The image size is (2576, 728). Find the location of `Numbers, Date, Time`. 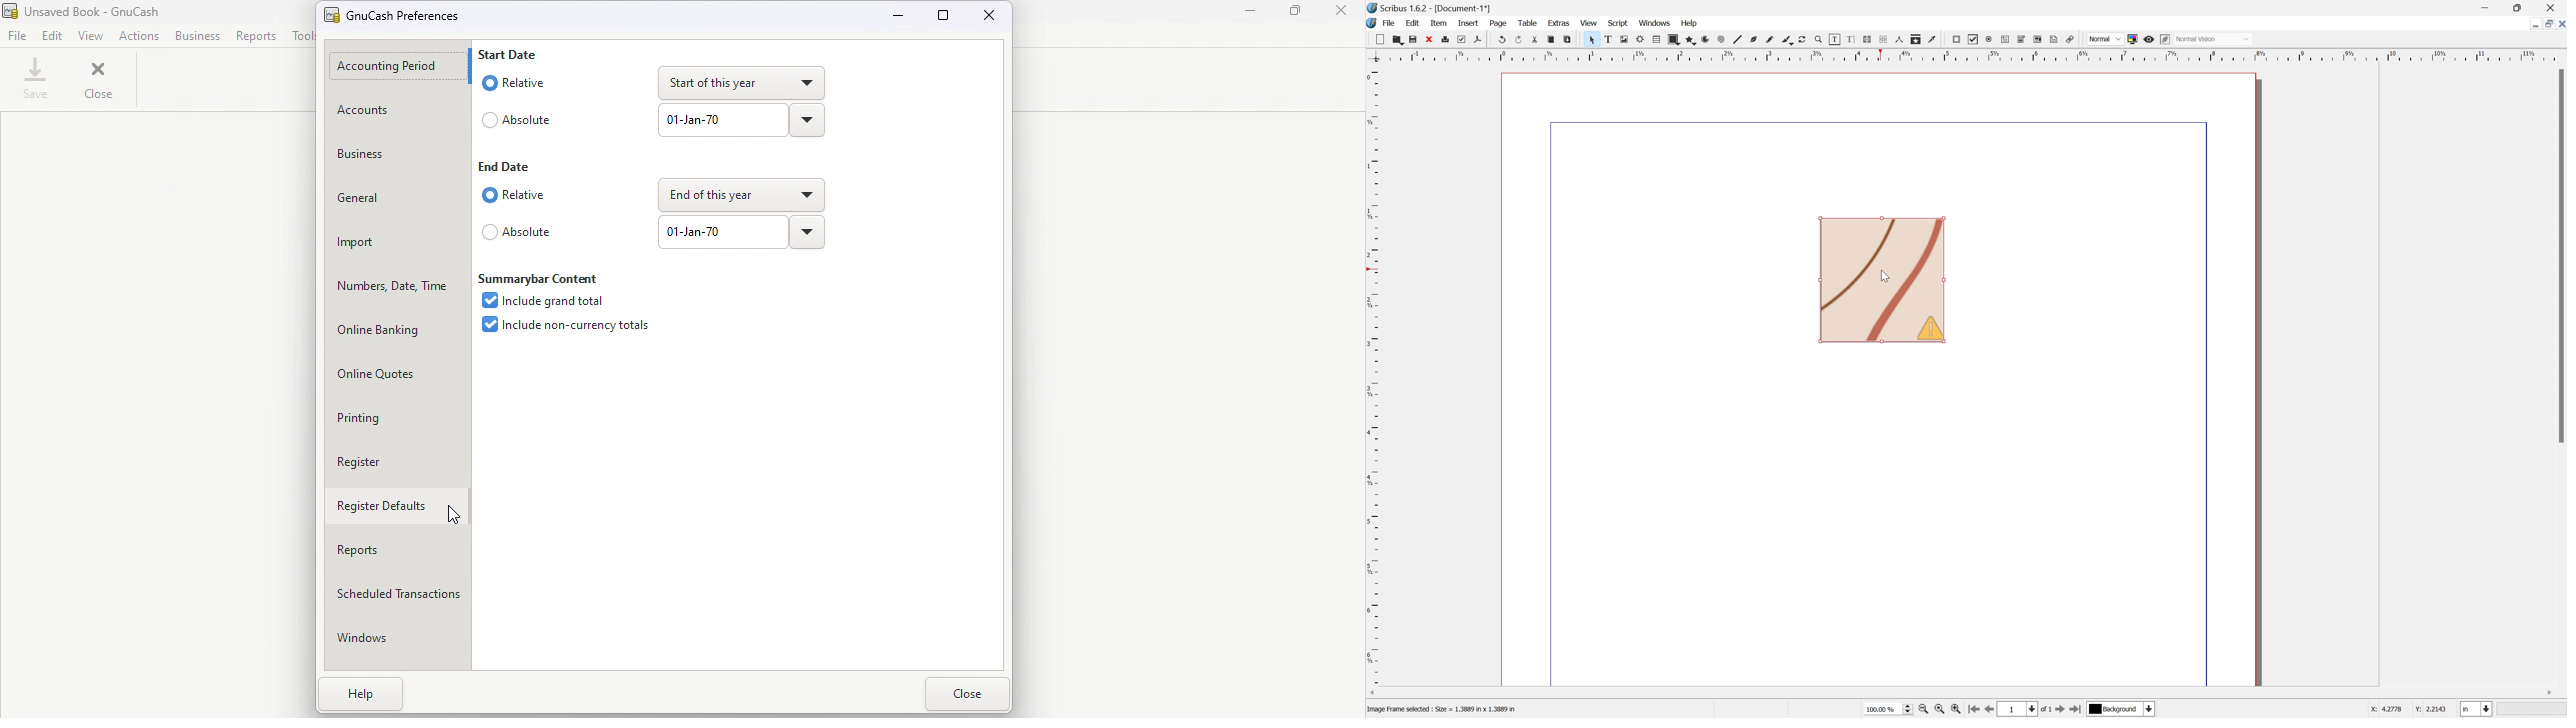

Numbers, Date, Time is located at coordinates (395, 284).